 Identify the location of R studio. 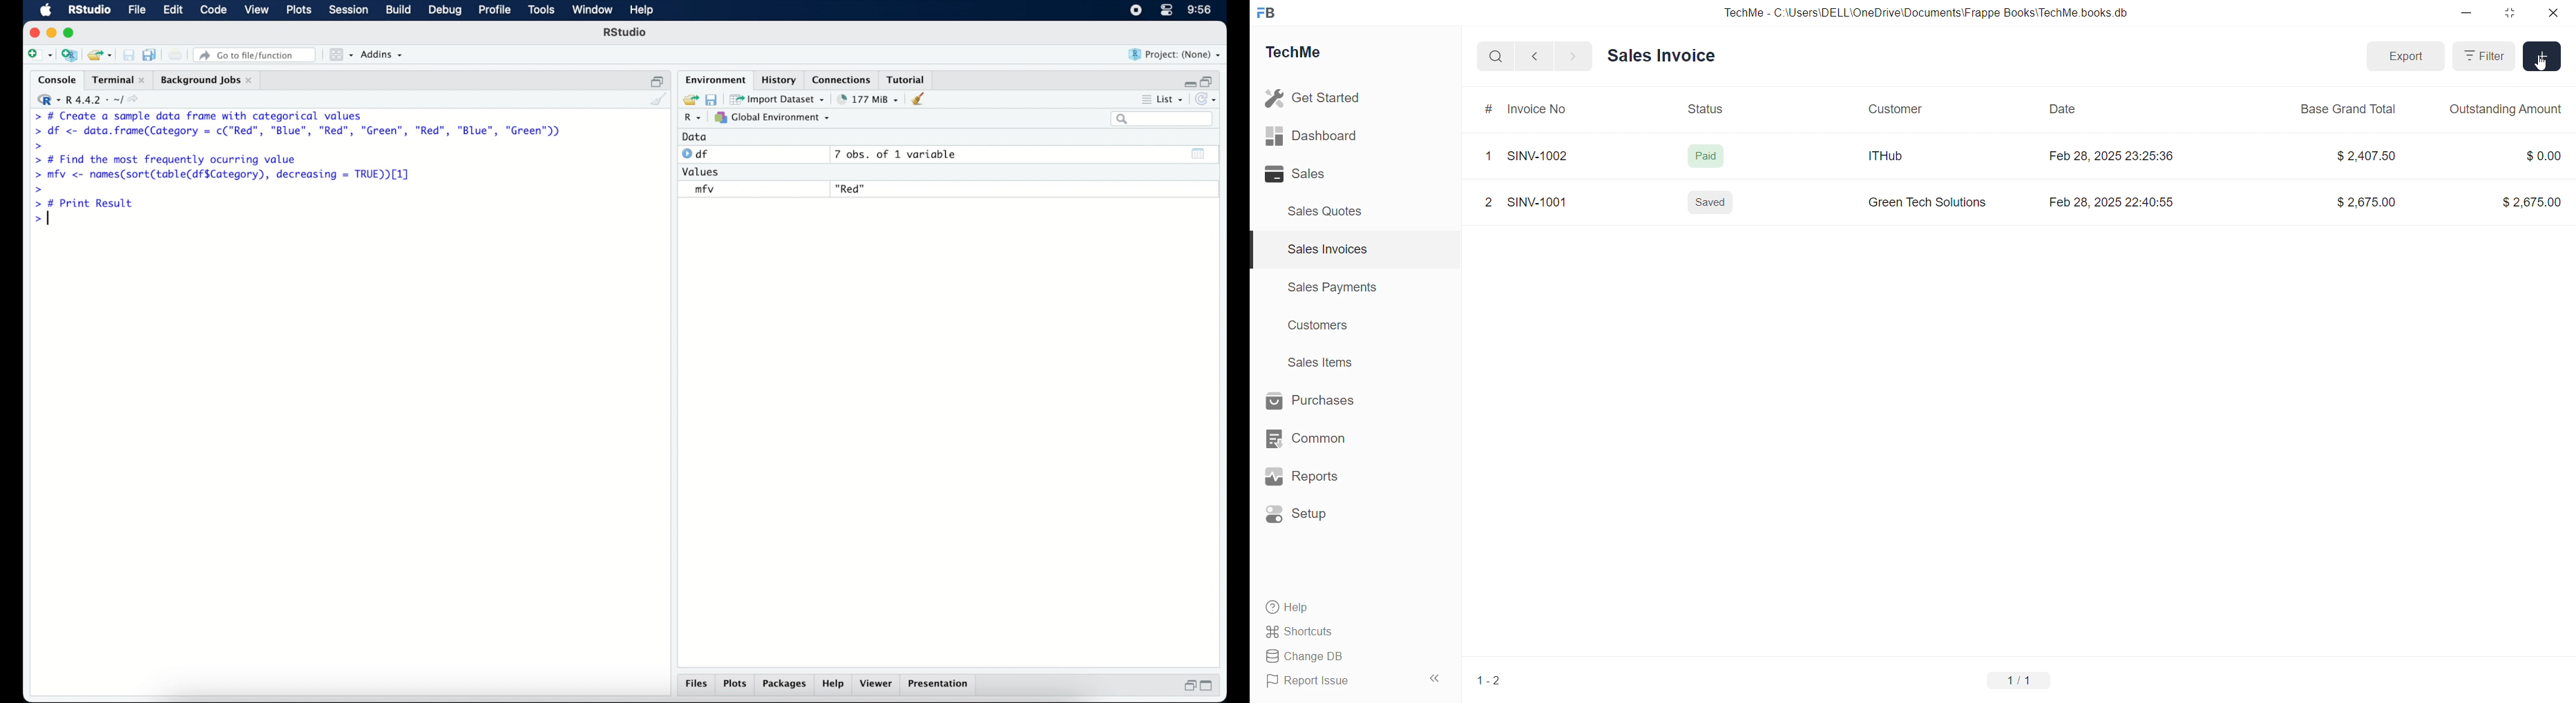
(89, 10).